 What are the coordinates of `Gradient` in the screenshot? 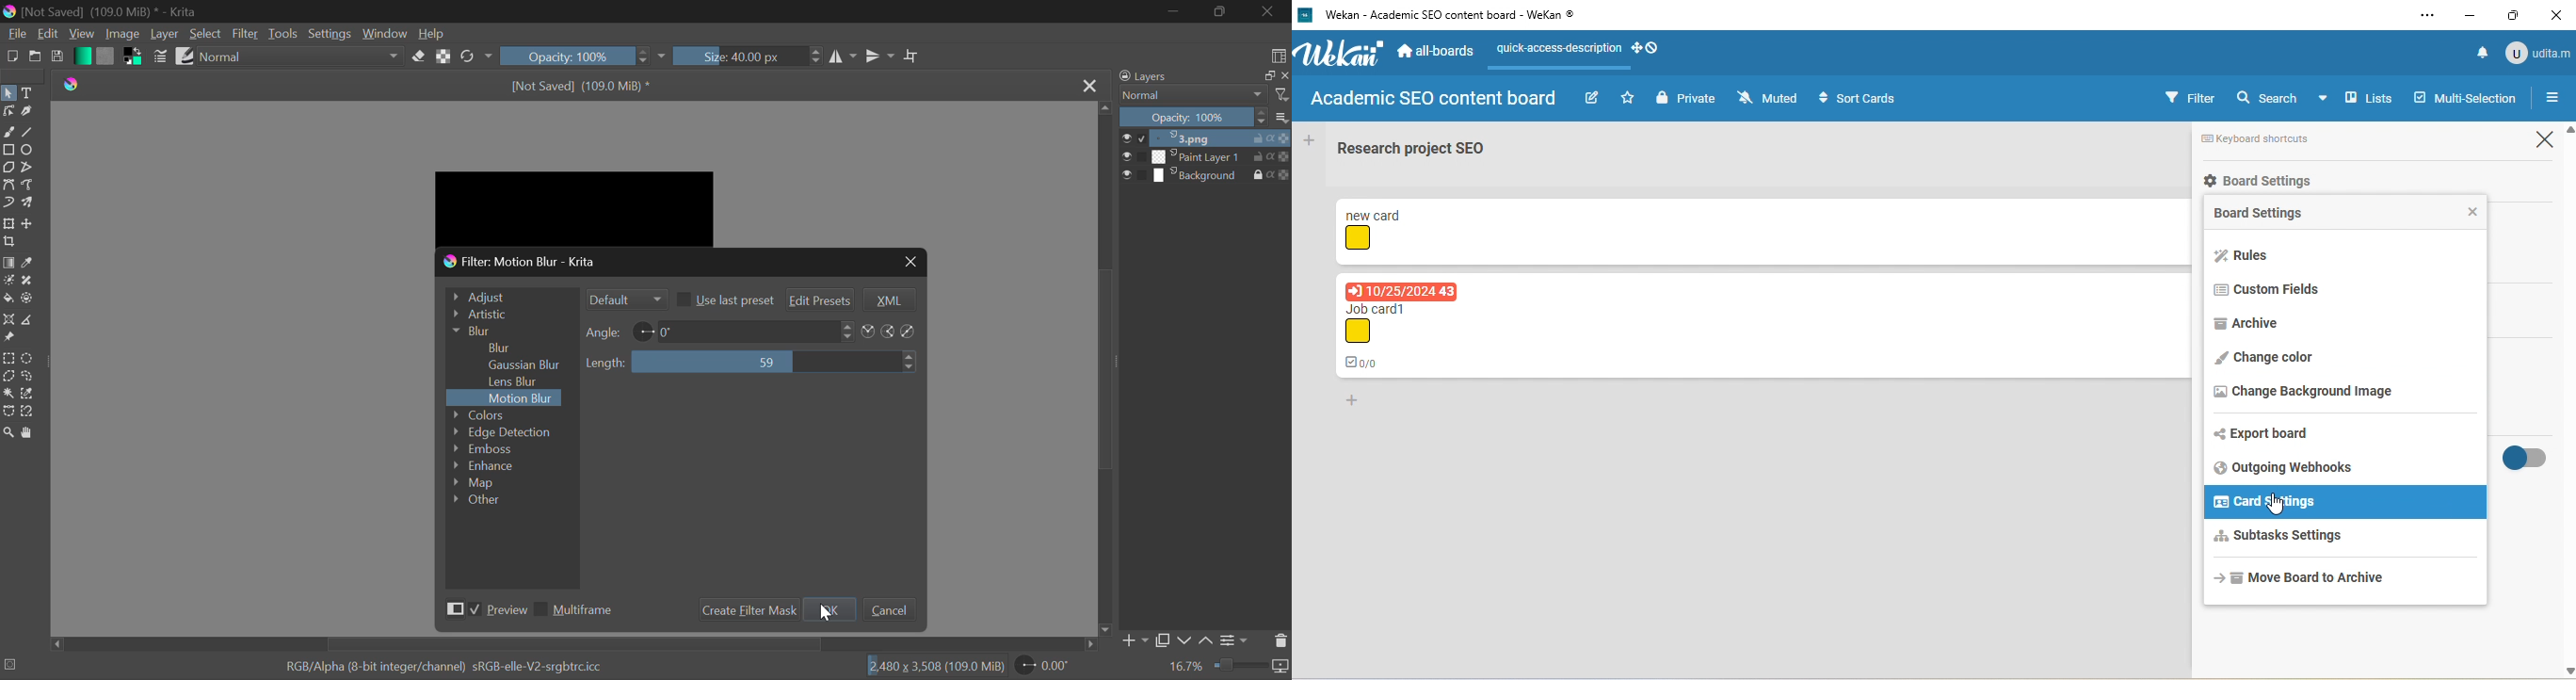 It's located at (81, 55).